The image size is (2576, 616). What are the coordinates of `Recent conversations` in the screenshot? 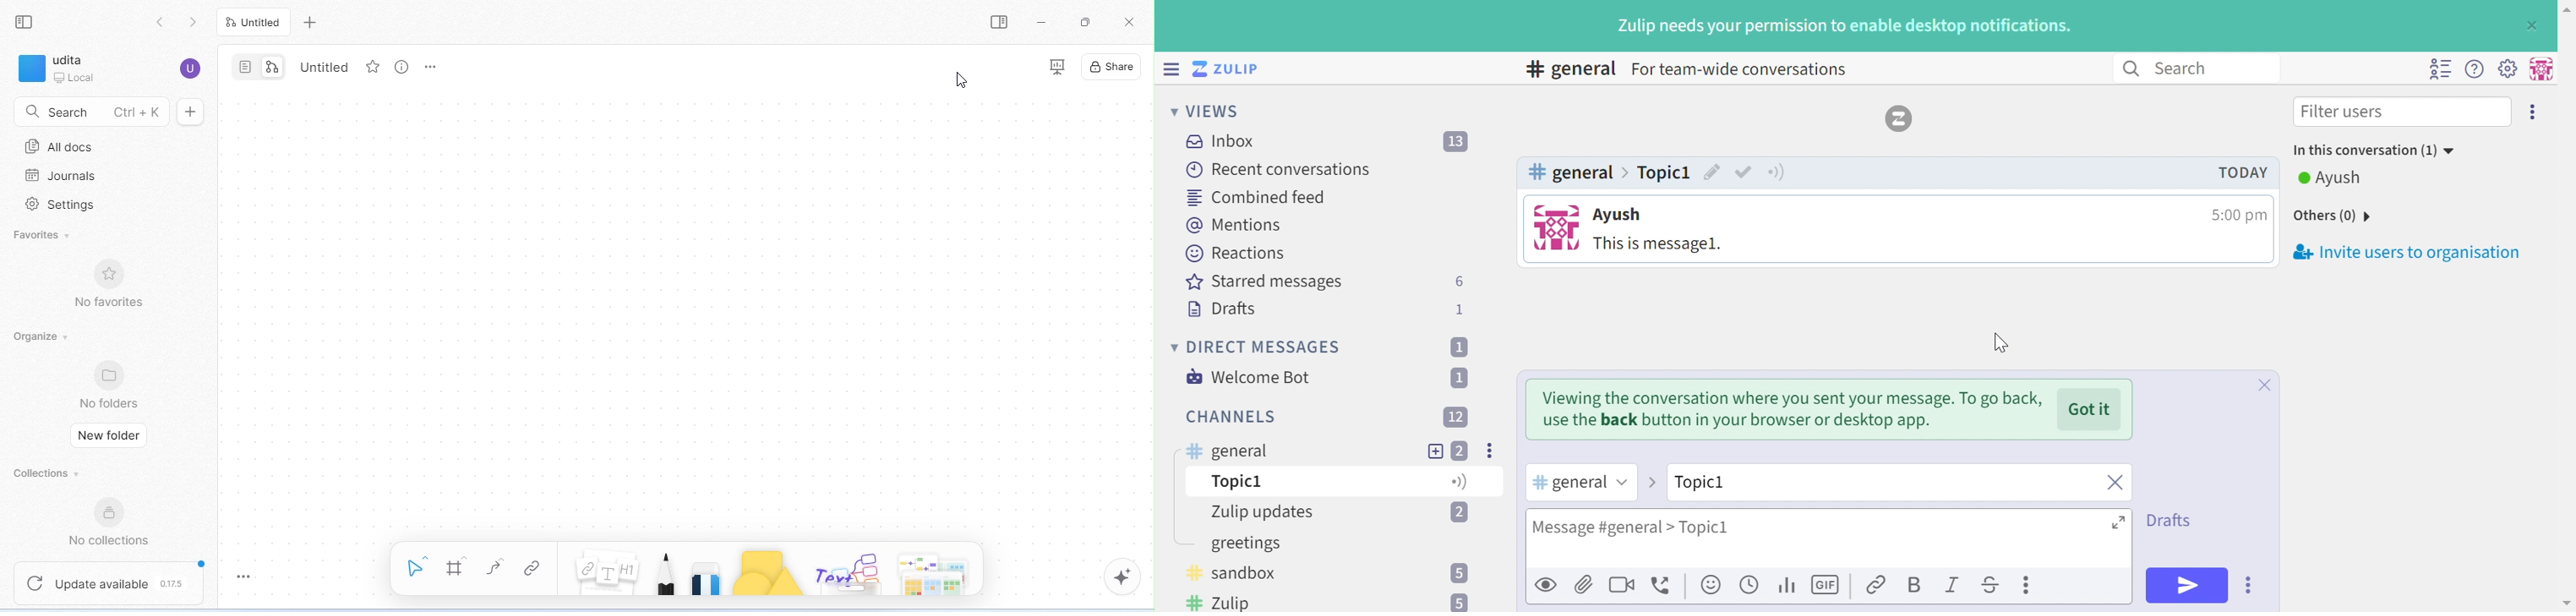 It's located at (1280, 169).